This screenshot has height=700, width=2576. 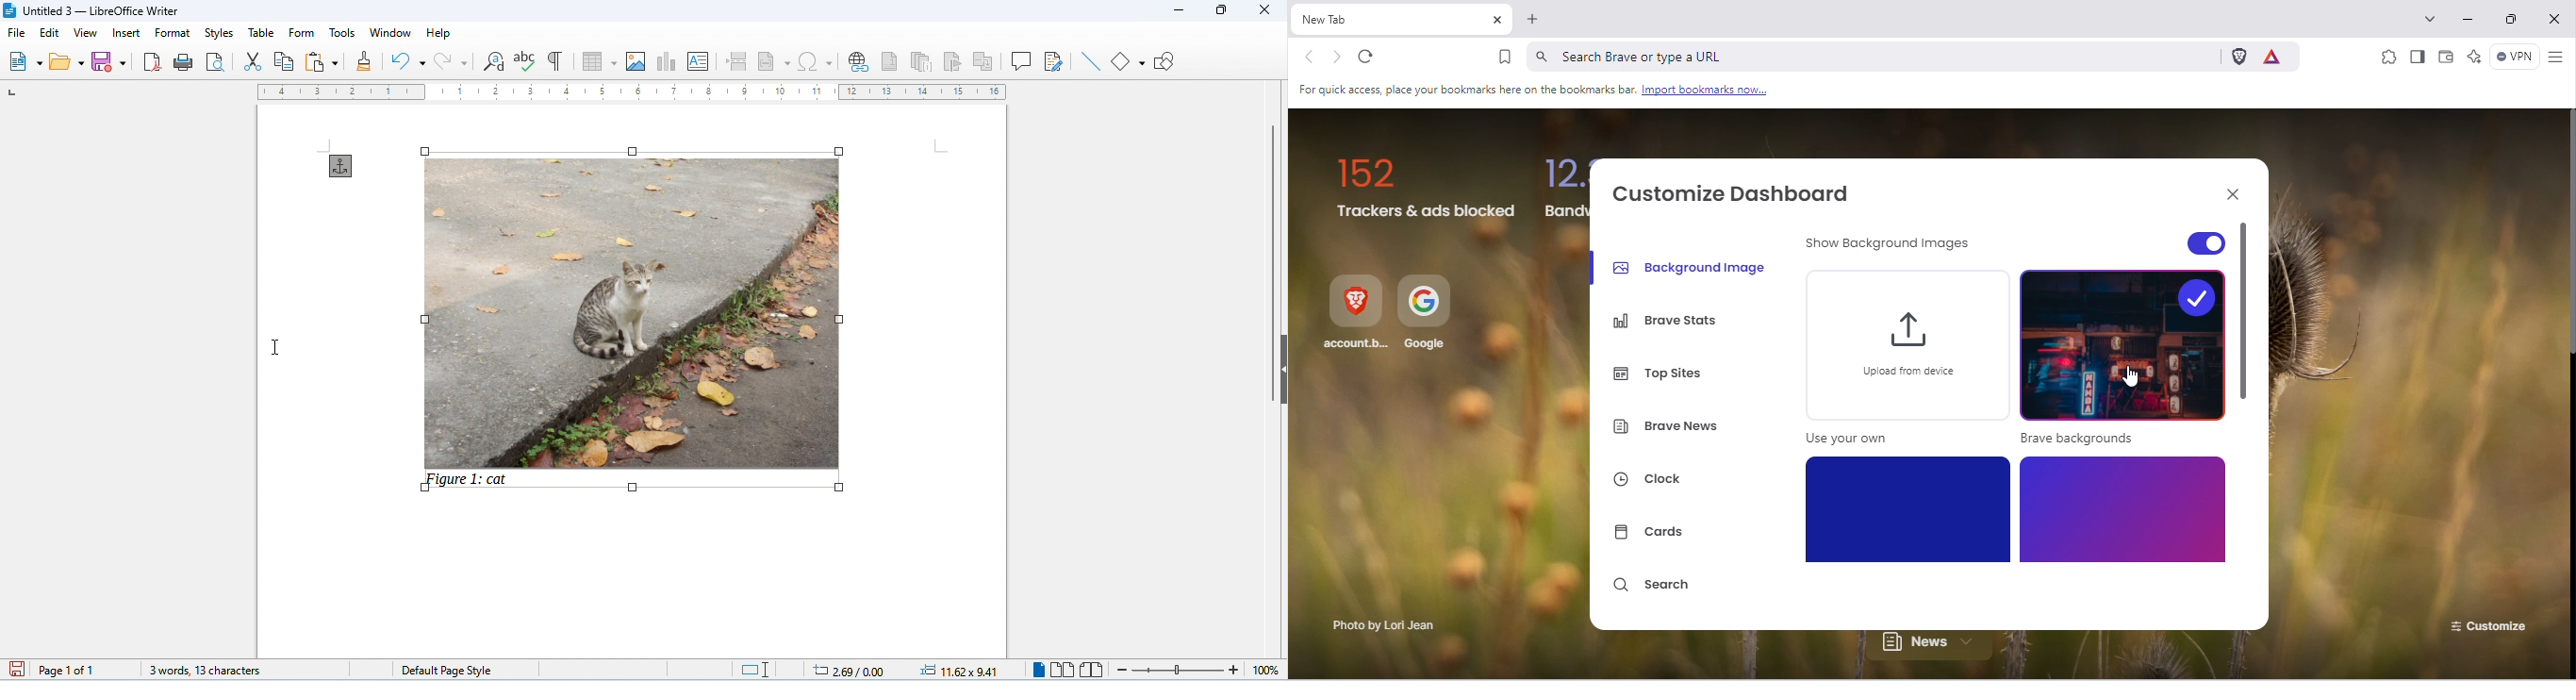 What do you see at coordinates (1389, 20) in the screenshot?
I see `New tab` at bounding box center [1389, 20].